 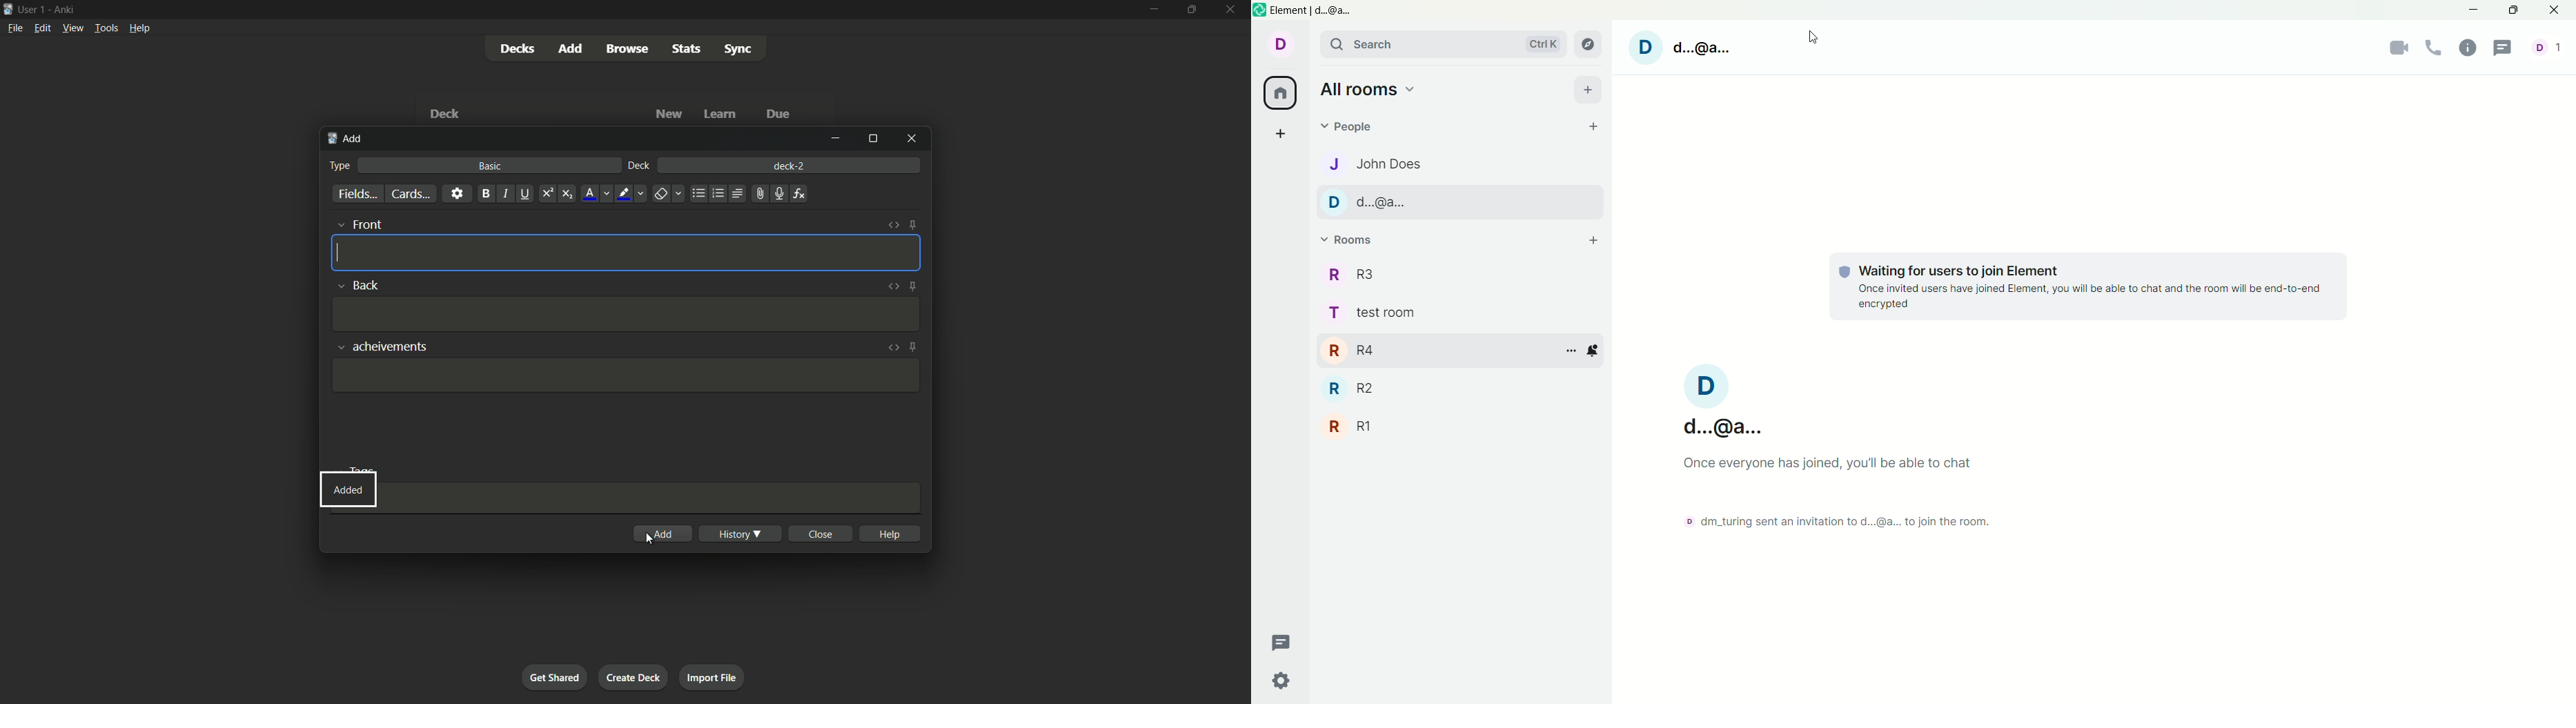 I want to click on Indicates chages in notification, so click(x=1593, y=353).